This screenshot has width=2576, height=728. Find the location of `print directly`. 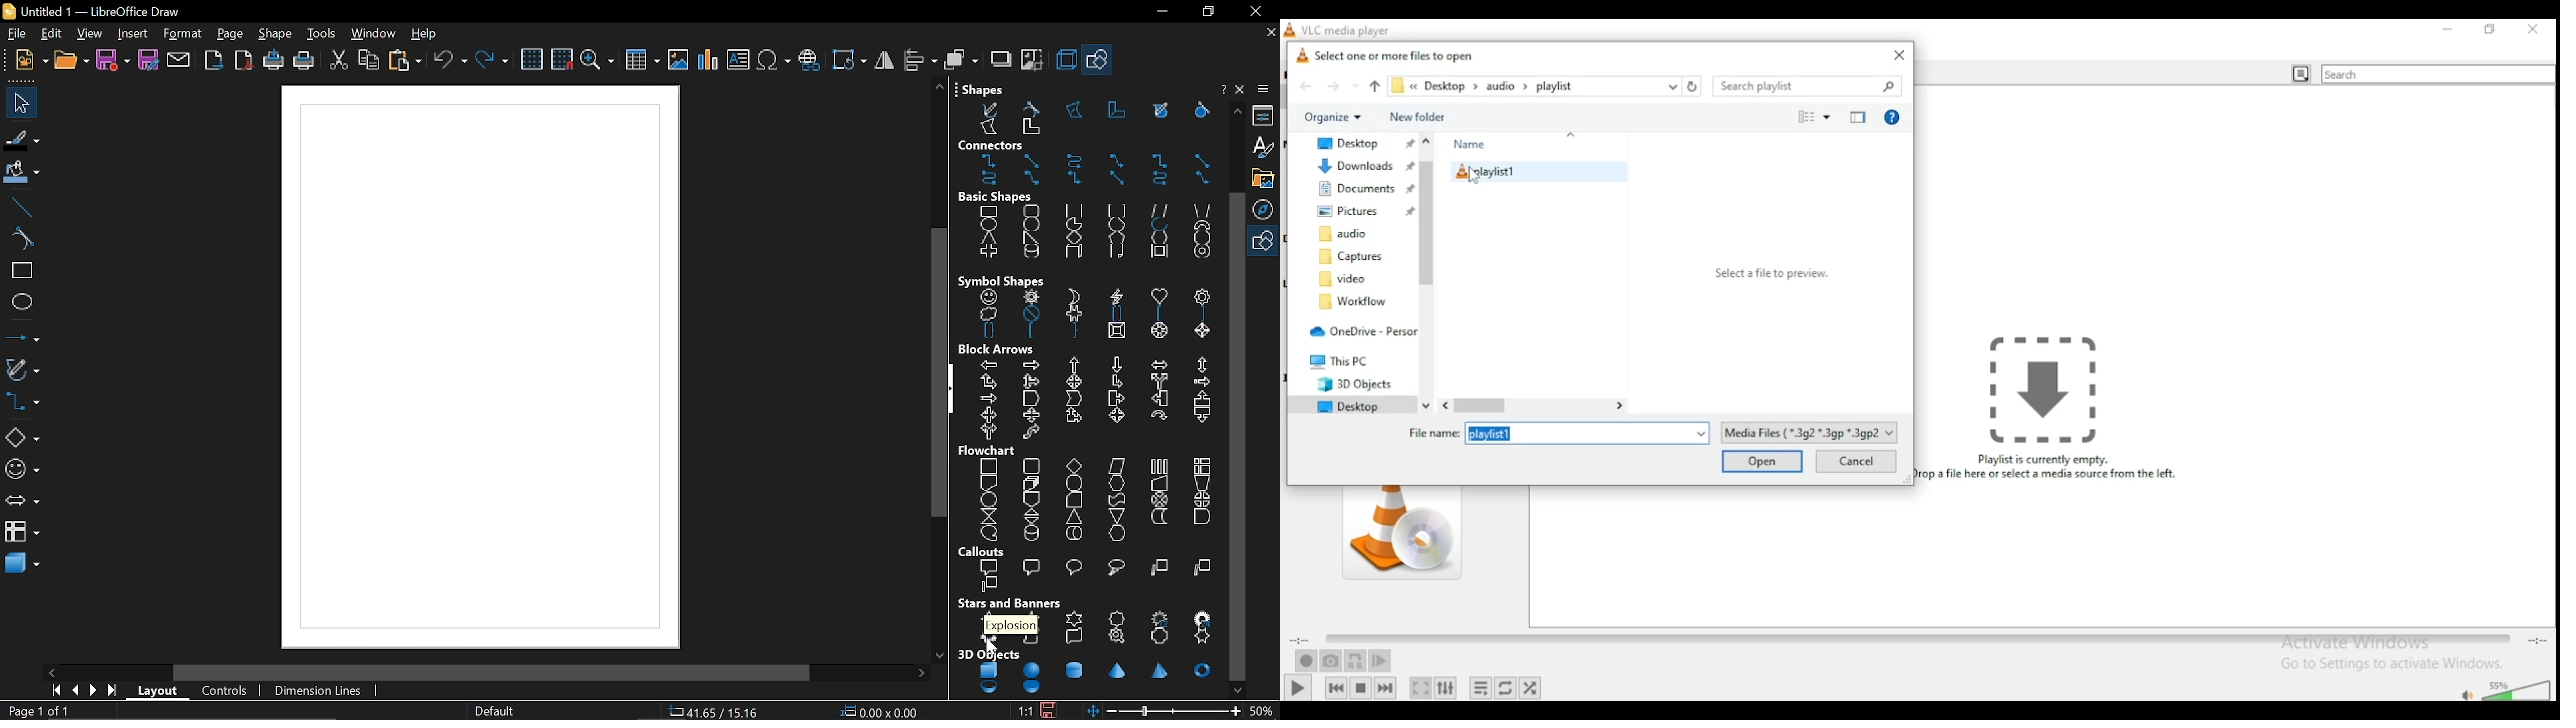

print directly is located at coordinates (274, 60).